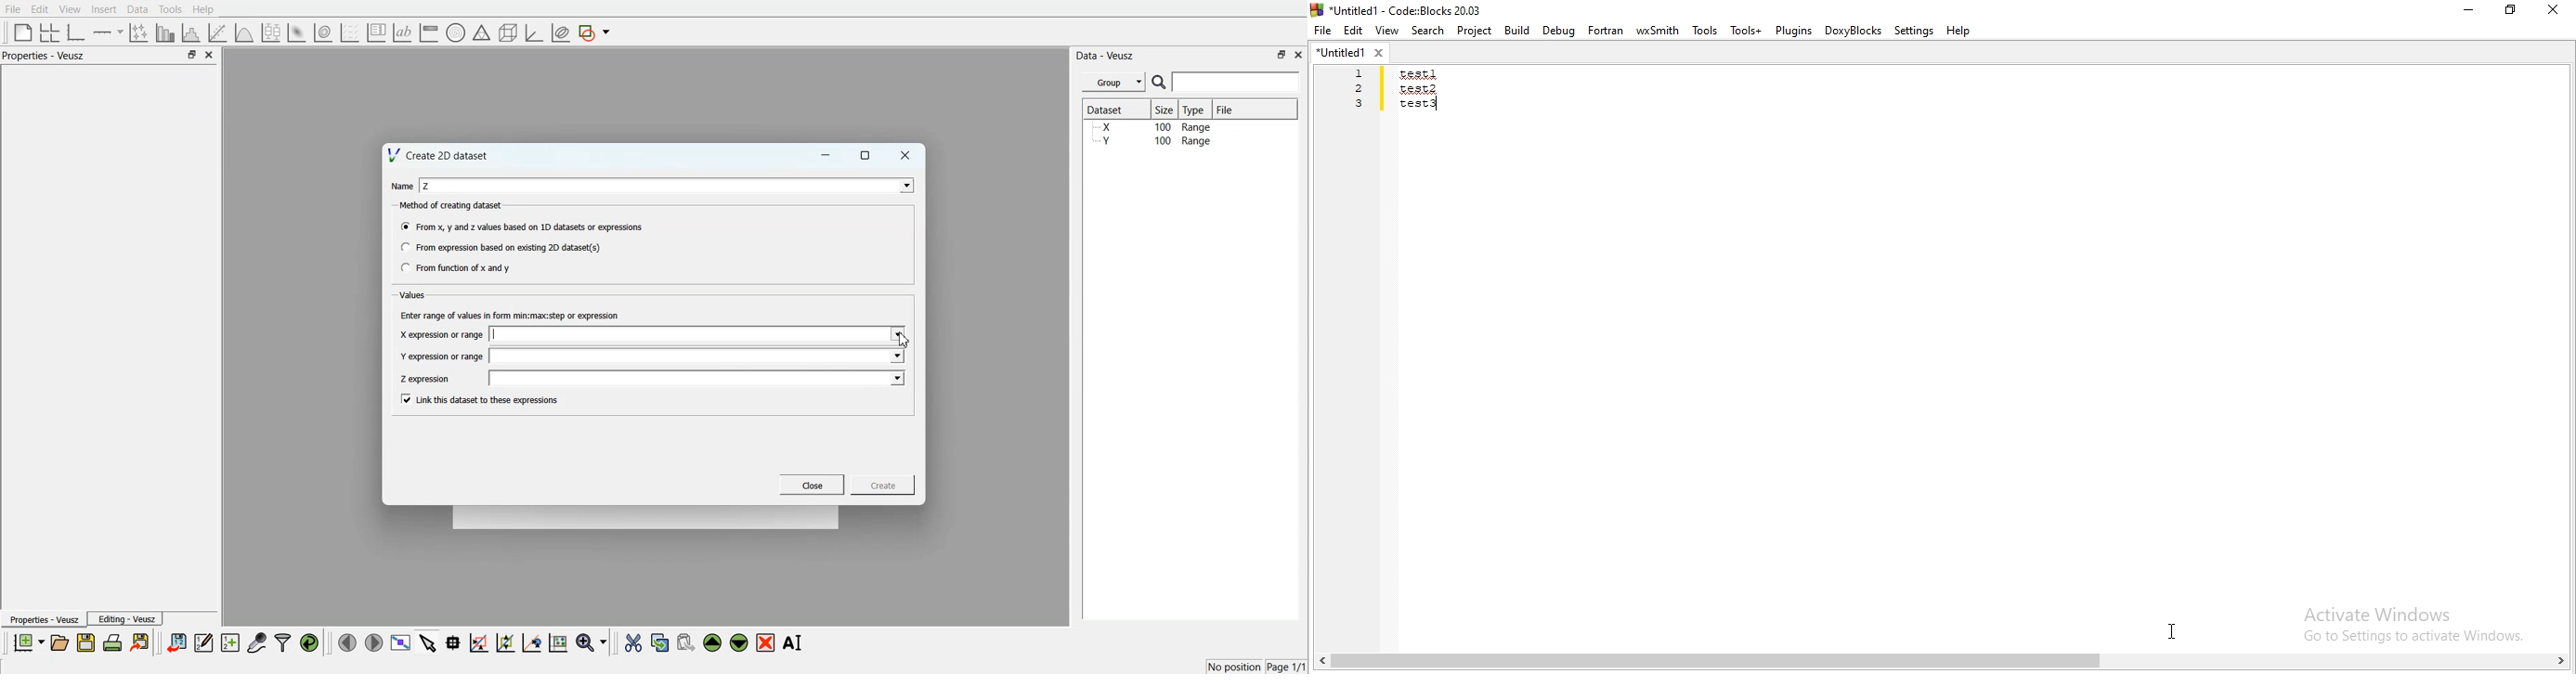  Describe the element at coordinates (1350, 52) in the screenshot. I see `untitled` at that location.